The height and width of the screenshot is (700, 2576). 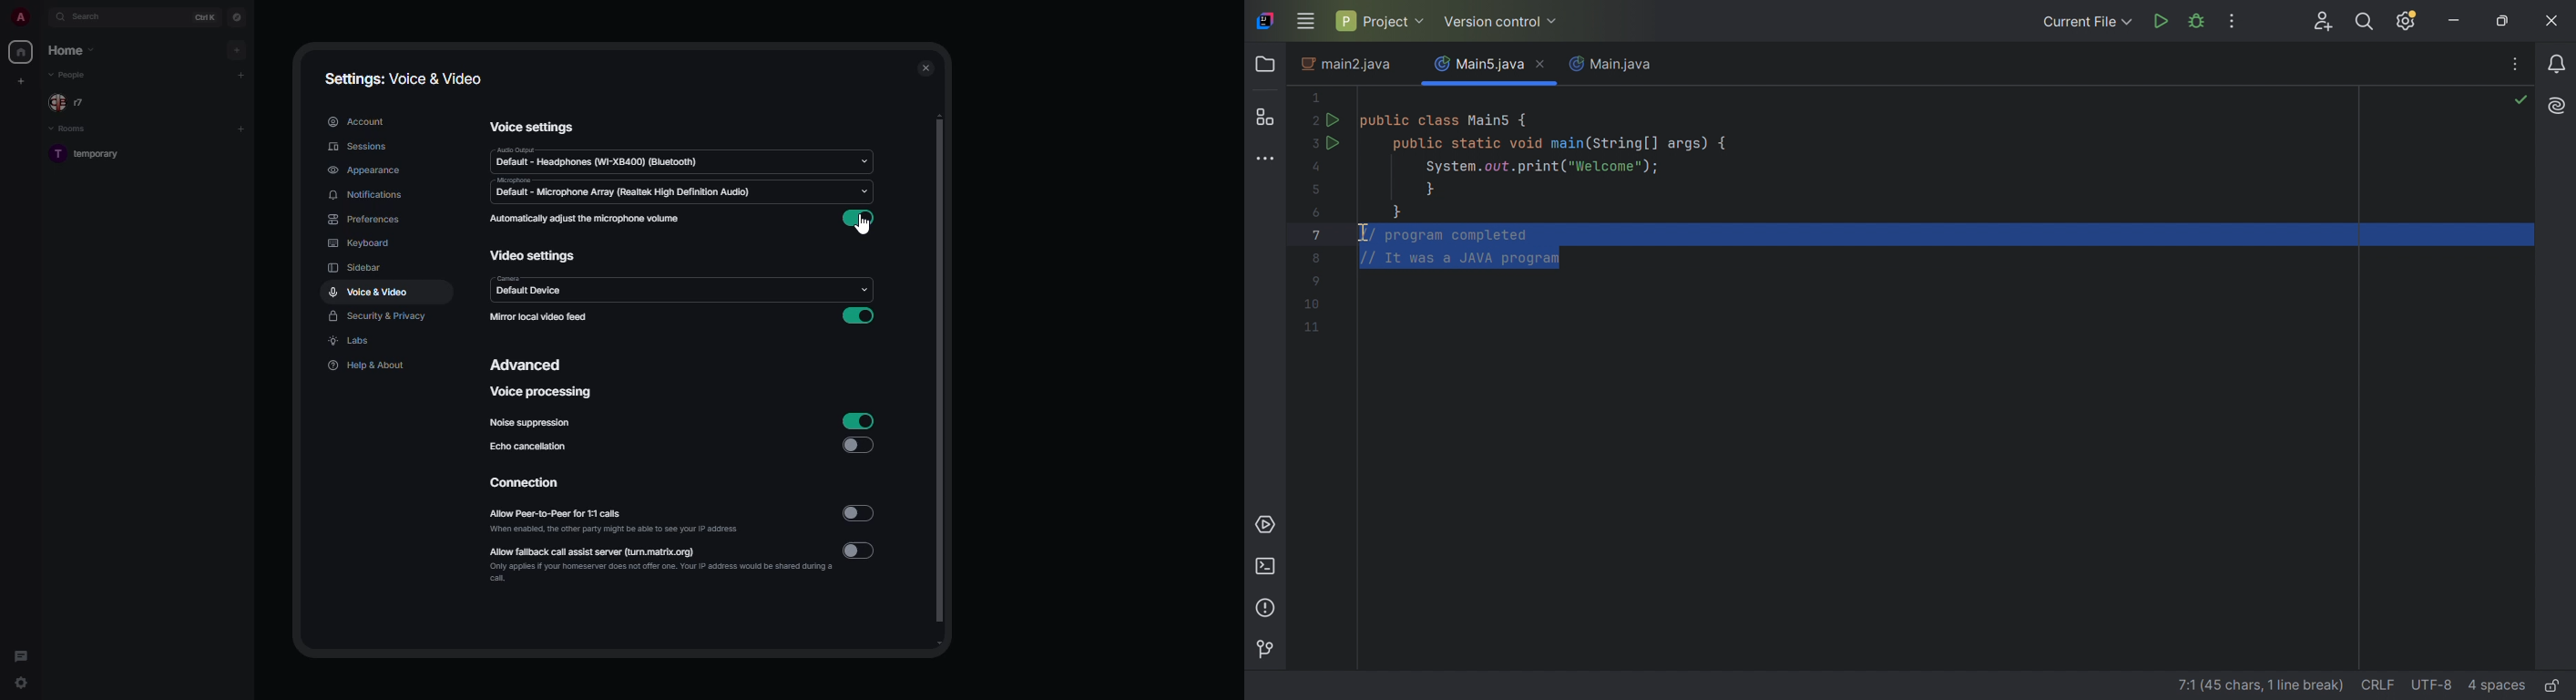 What do you see at coordinates (1544, 65) in the screenshot?
I see `Close` at bounding box center [1544, 65].